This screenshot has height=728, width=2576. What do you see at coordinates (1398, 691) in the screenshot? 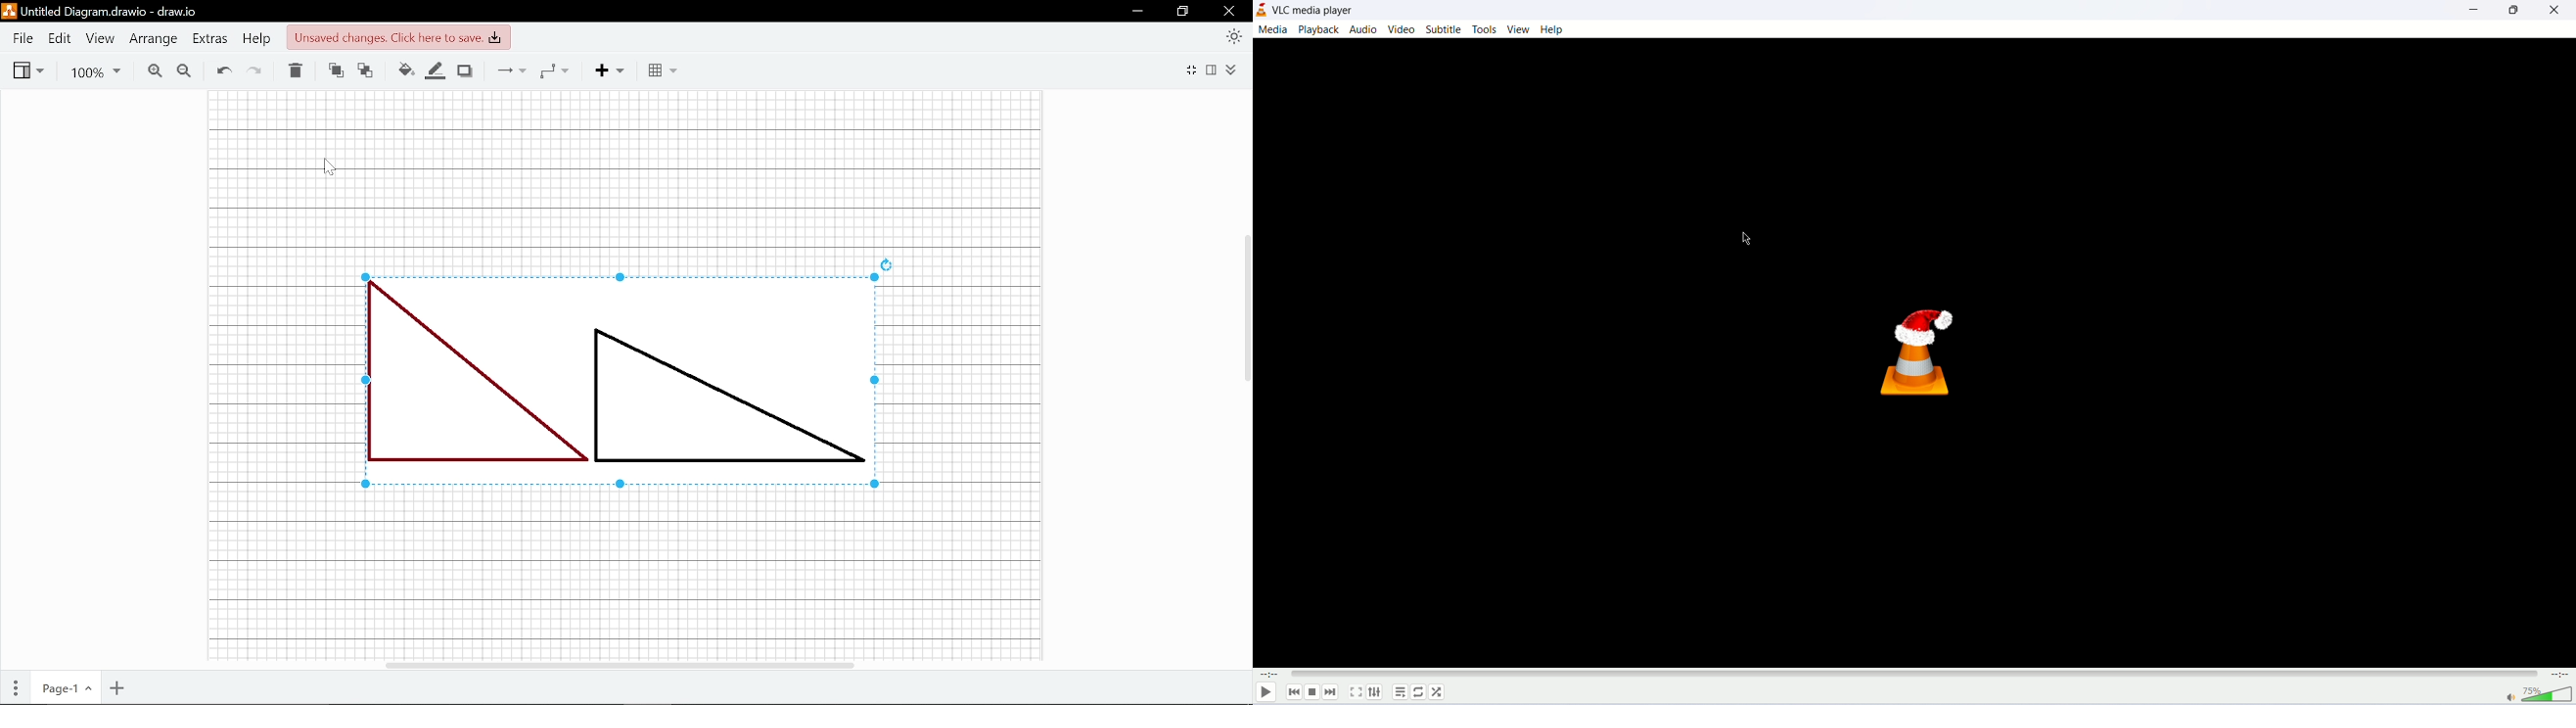
I see `playlist` at bounding box center [1398, 691].